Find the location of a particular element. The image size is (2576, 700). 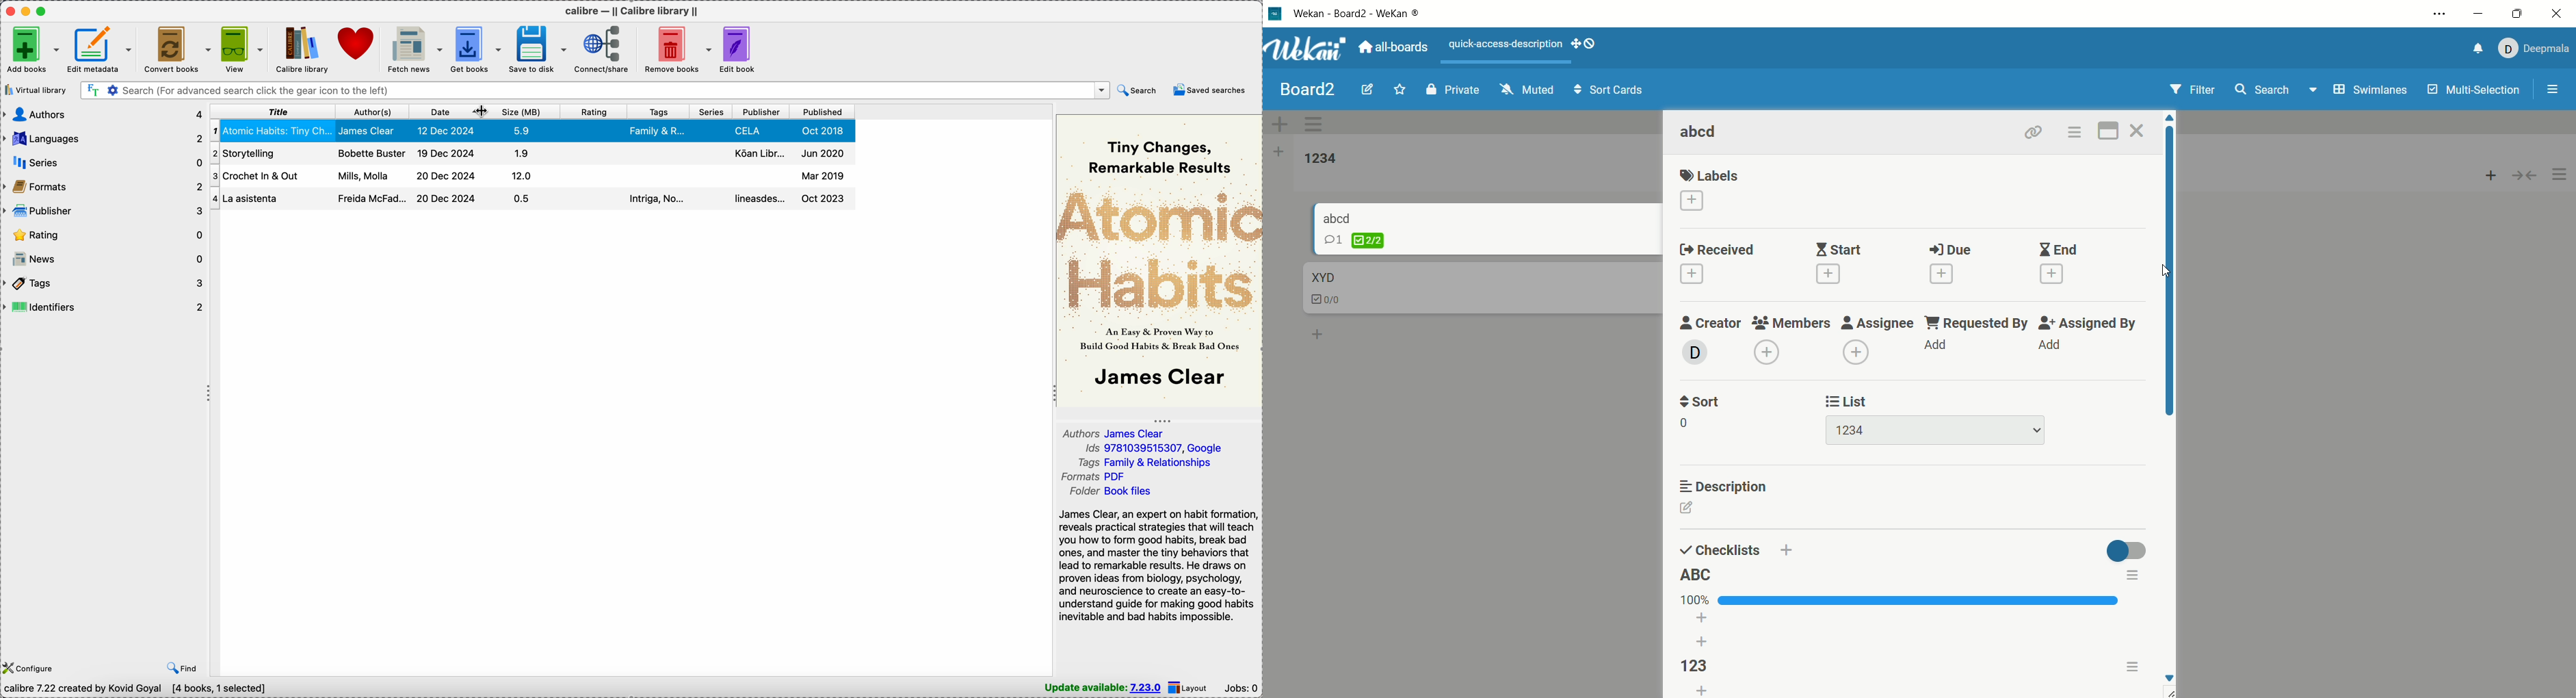

Ids 9781039515307, Google is located at coordinates (1153, 448).